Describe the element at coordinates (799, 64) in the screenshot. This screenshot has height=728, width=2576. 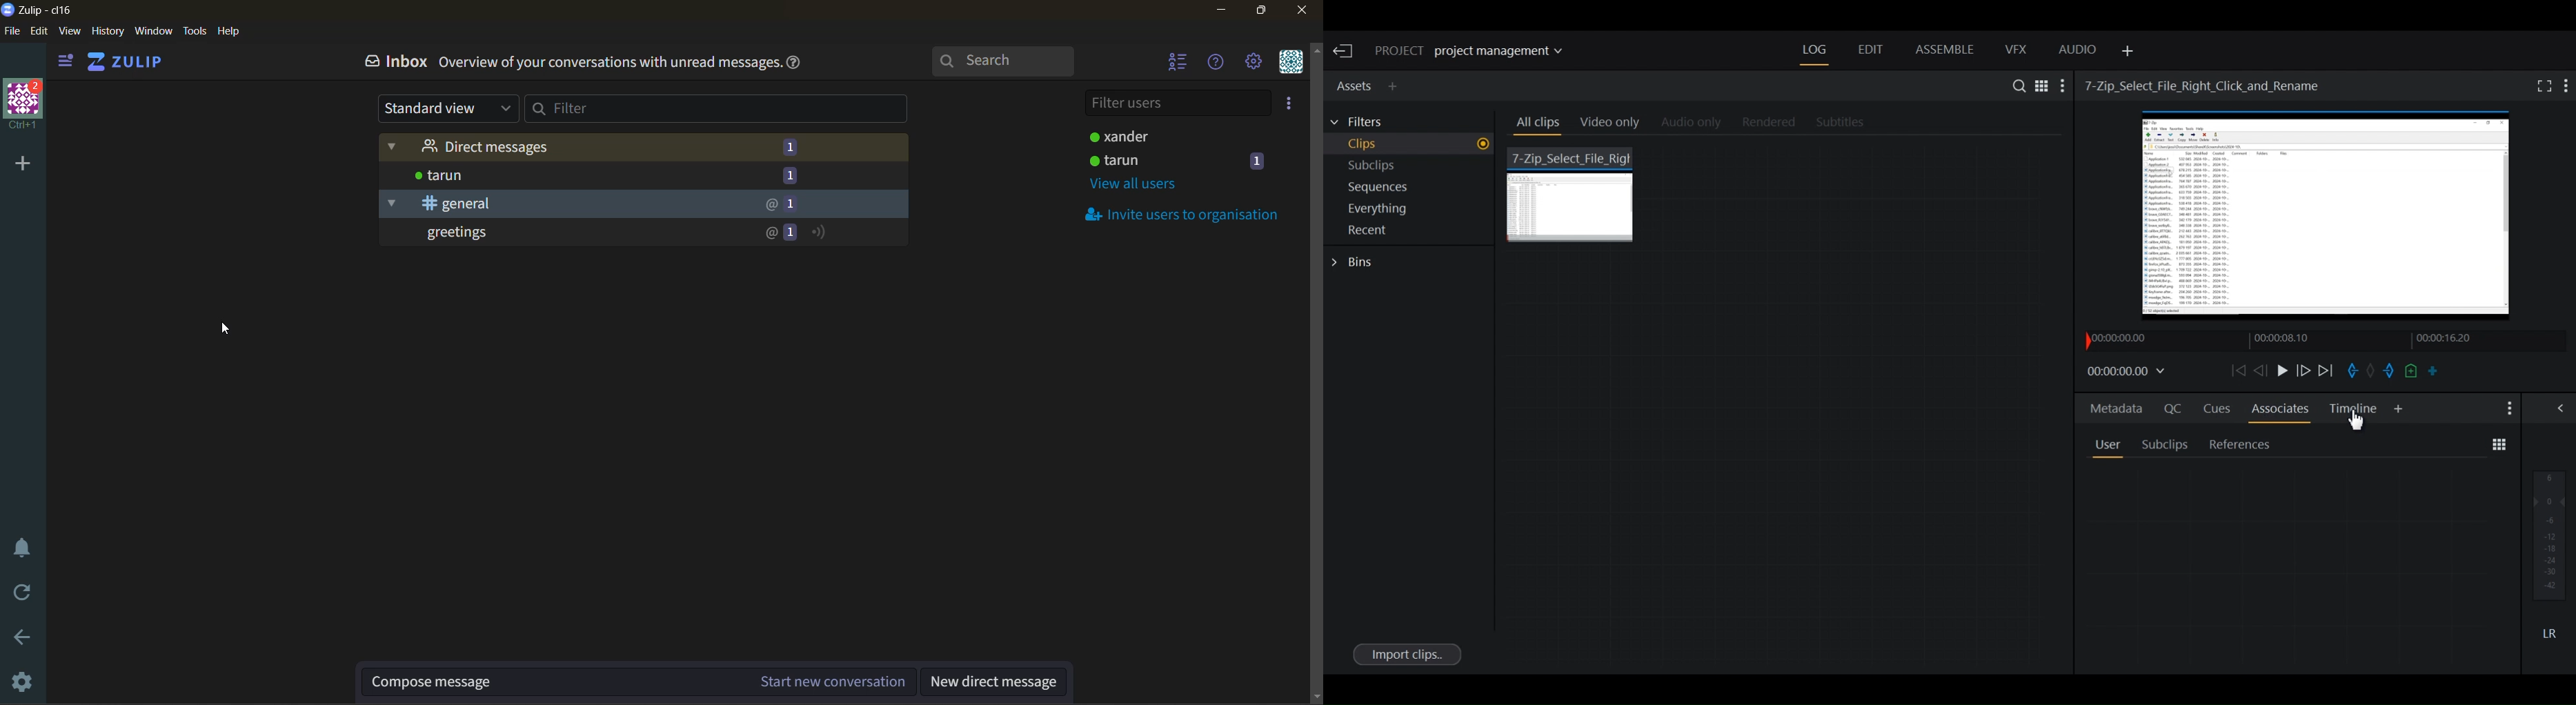
I see `info` at that location.